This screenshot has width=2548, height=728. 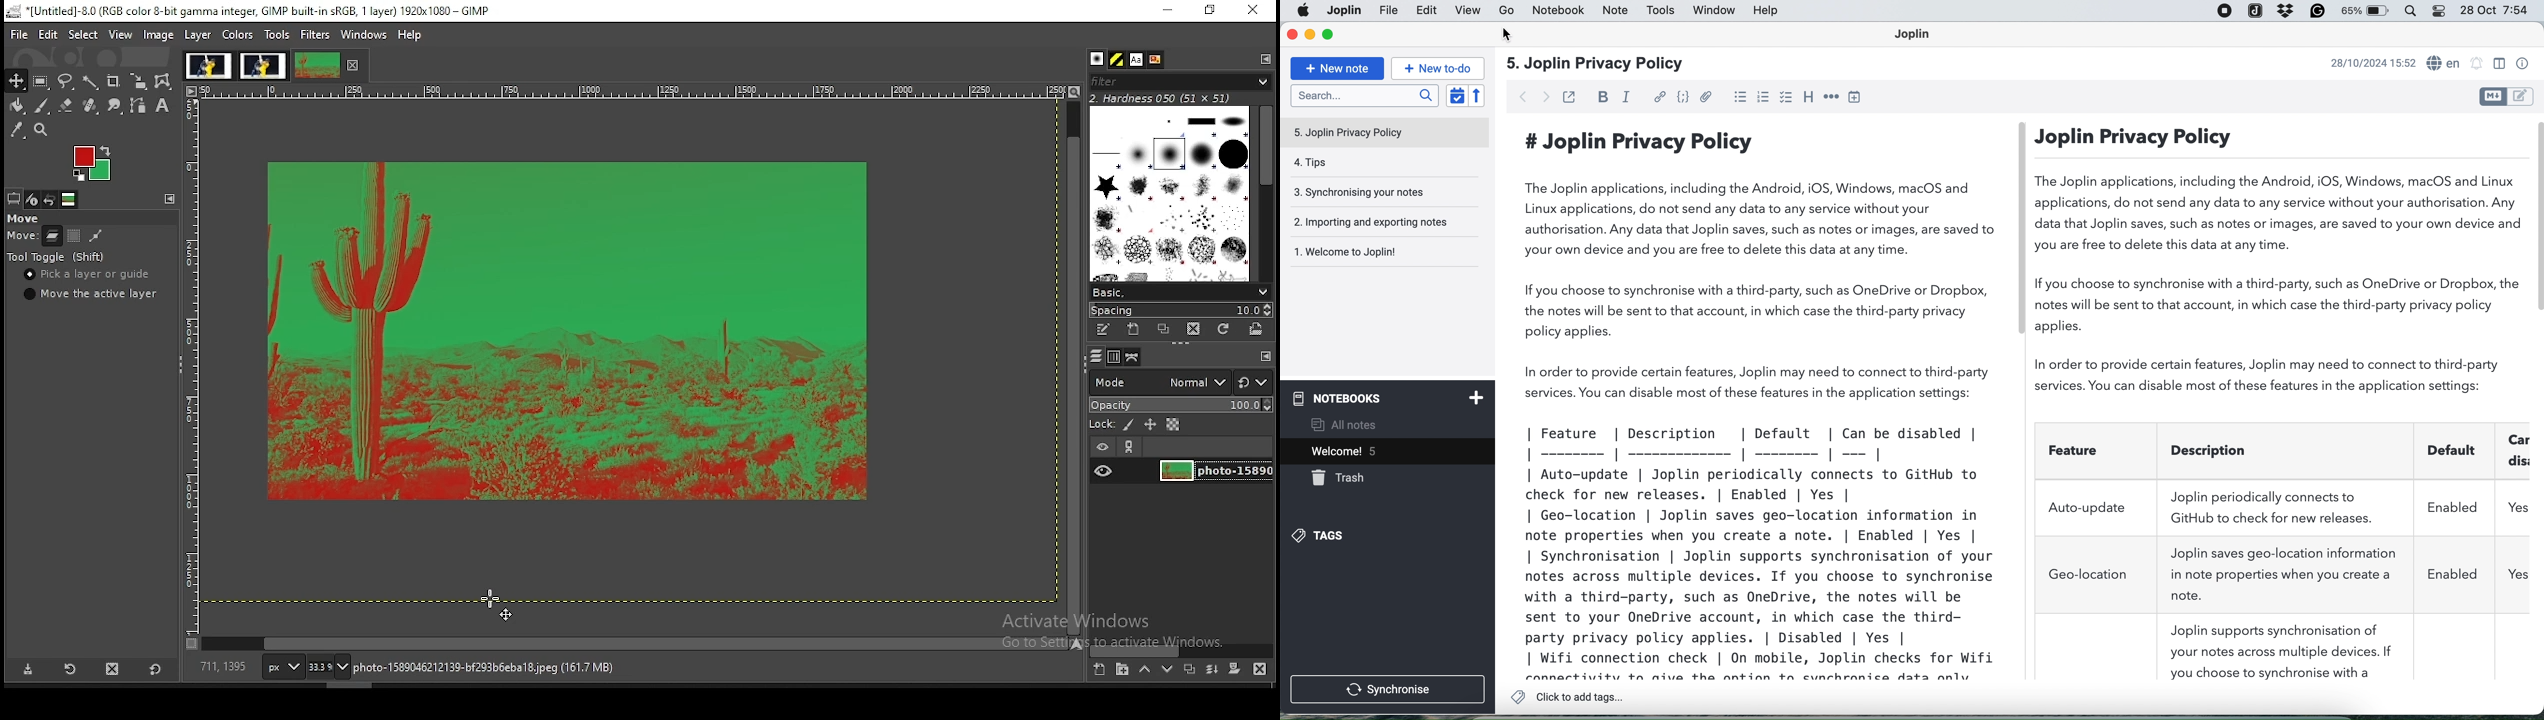 What do you see at coordinates (1614, 11) in the screenshot?
I see `note` at bounding box center [1614, 11].